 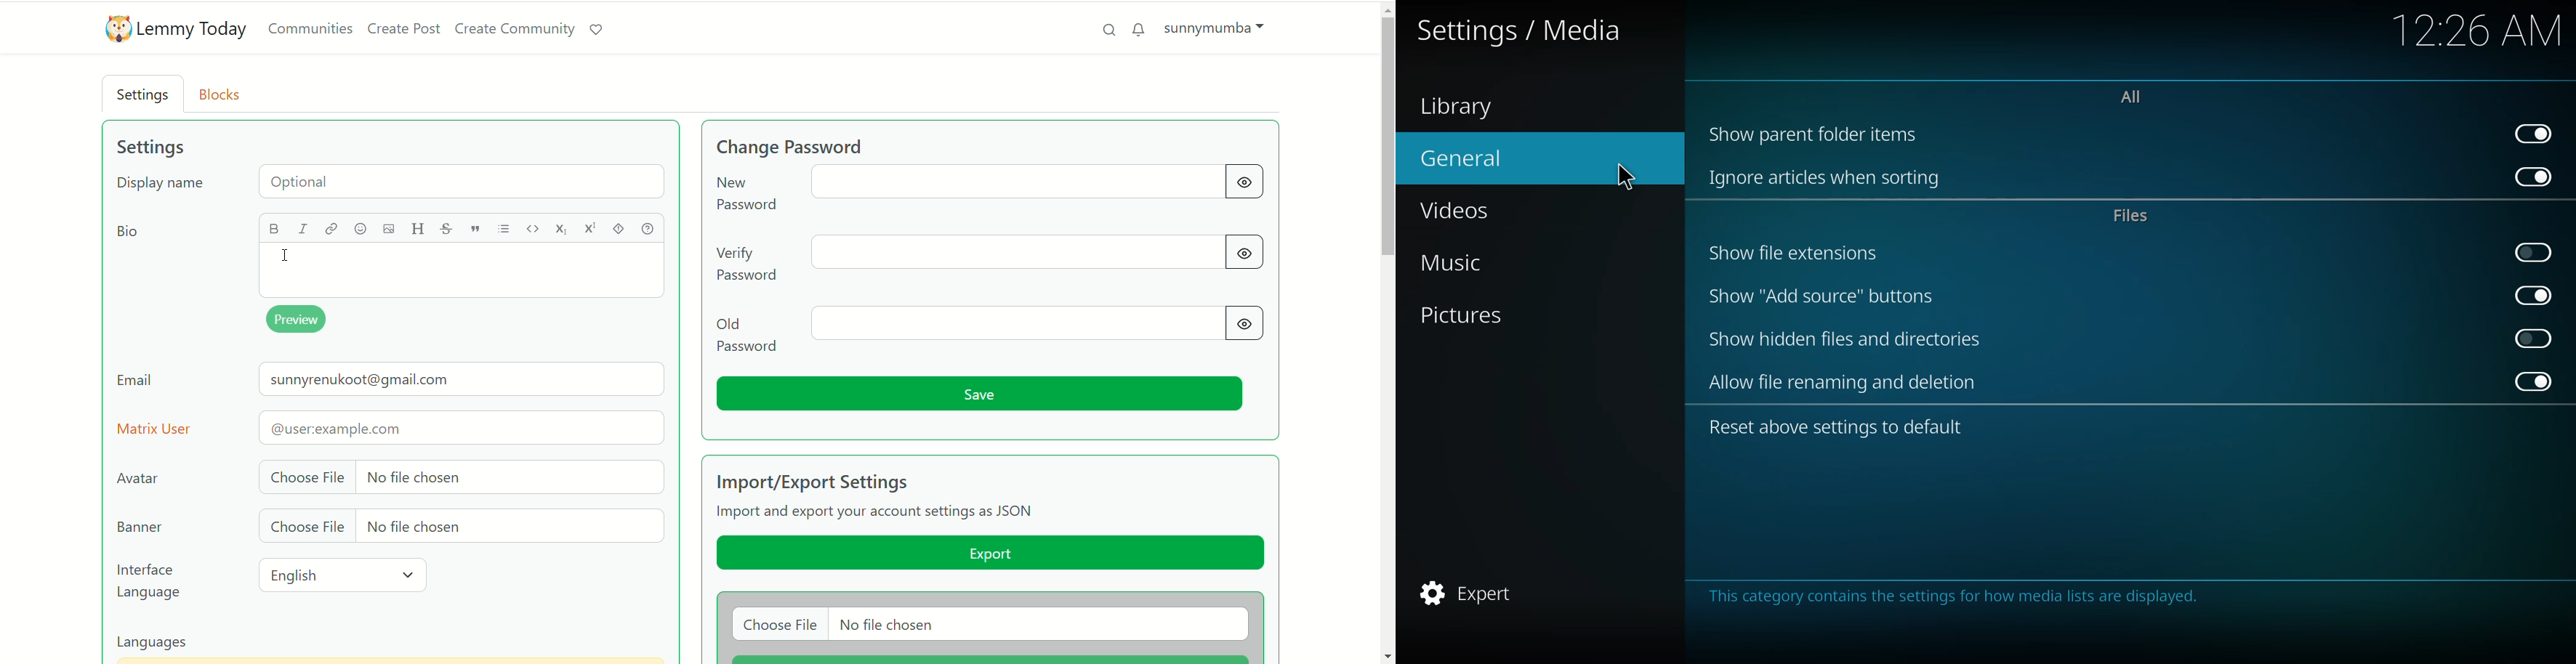 I want to click on unread messages, so click(x=1139, y=29).